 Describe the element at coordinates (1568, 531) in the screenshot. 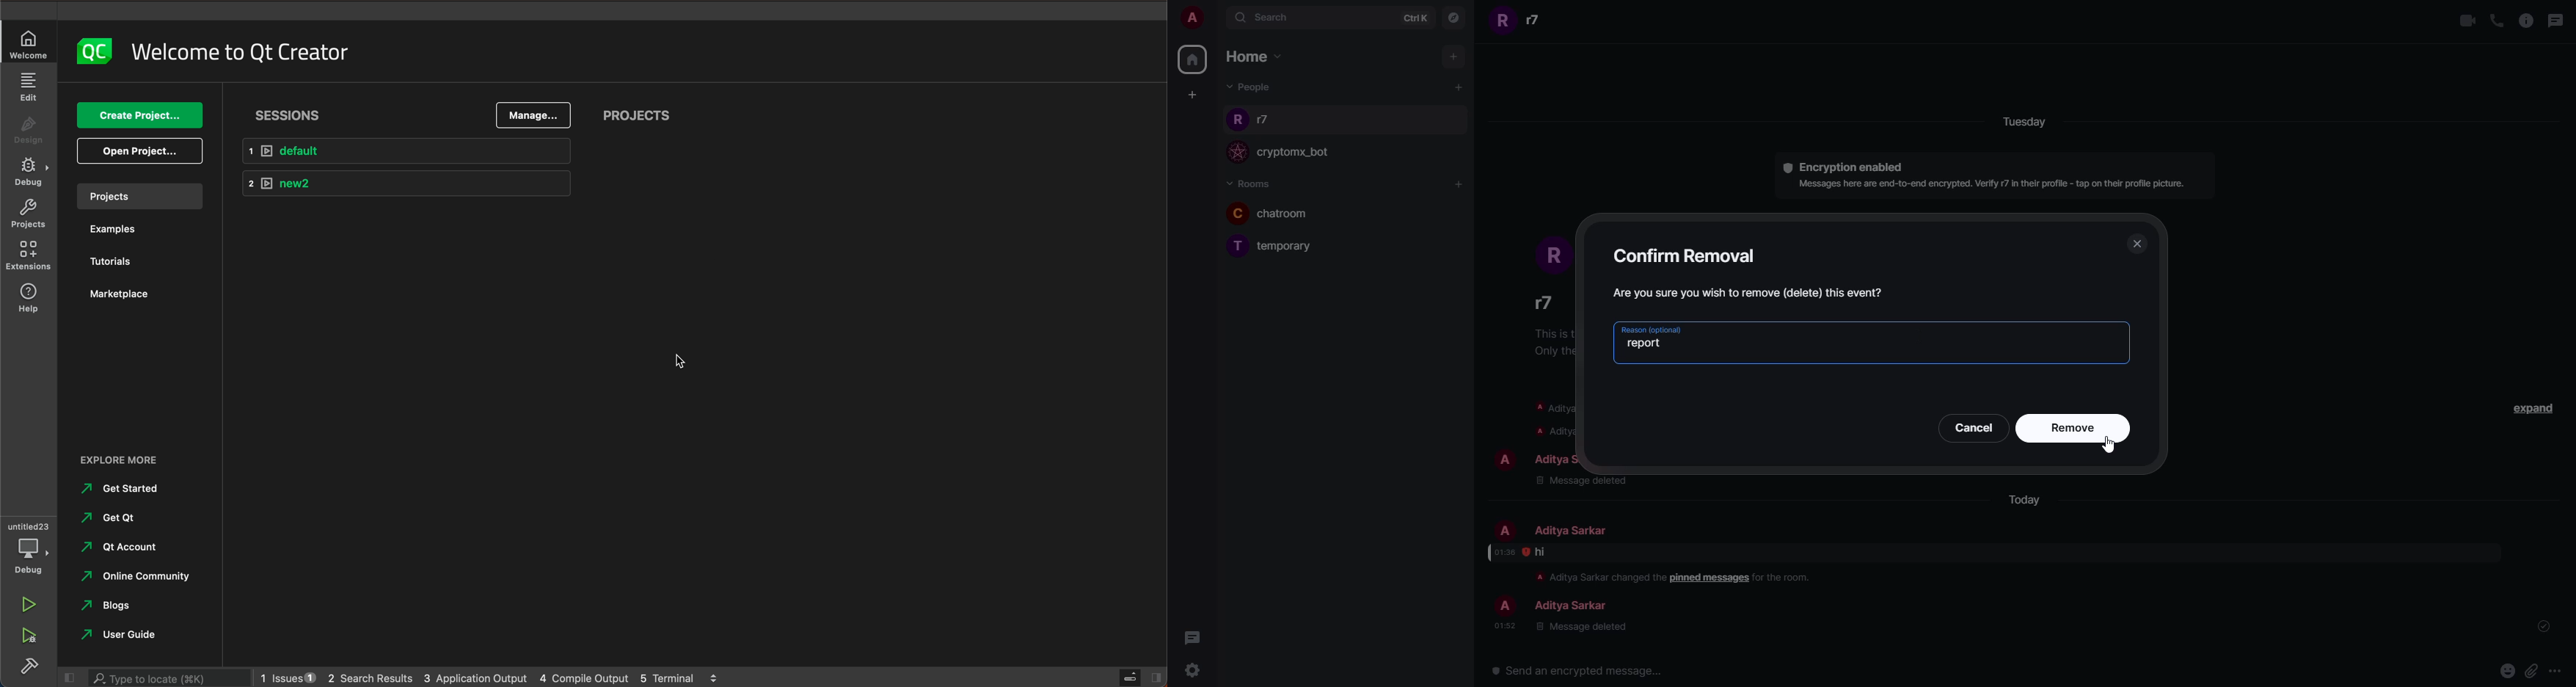

I see `people` at that location.